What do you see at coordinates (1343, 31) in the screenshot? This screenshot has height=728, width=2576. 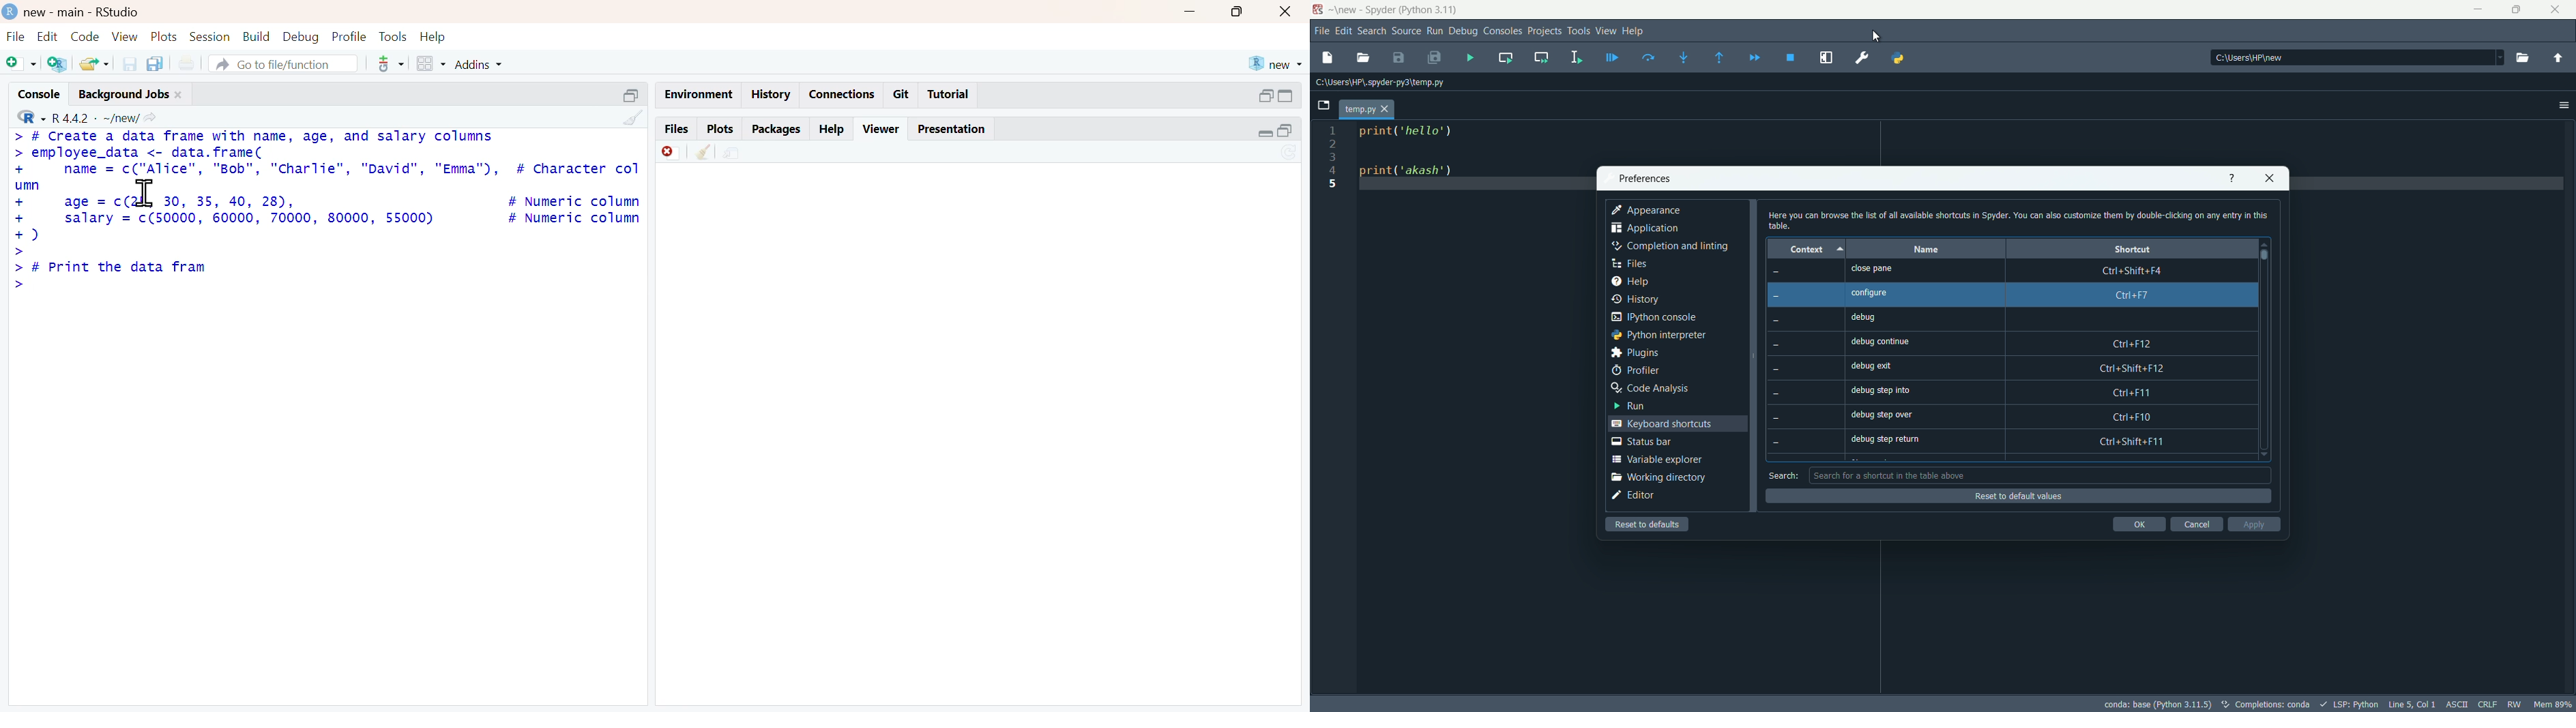 I see `edit menu` at bounding box center [1343, 31].